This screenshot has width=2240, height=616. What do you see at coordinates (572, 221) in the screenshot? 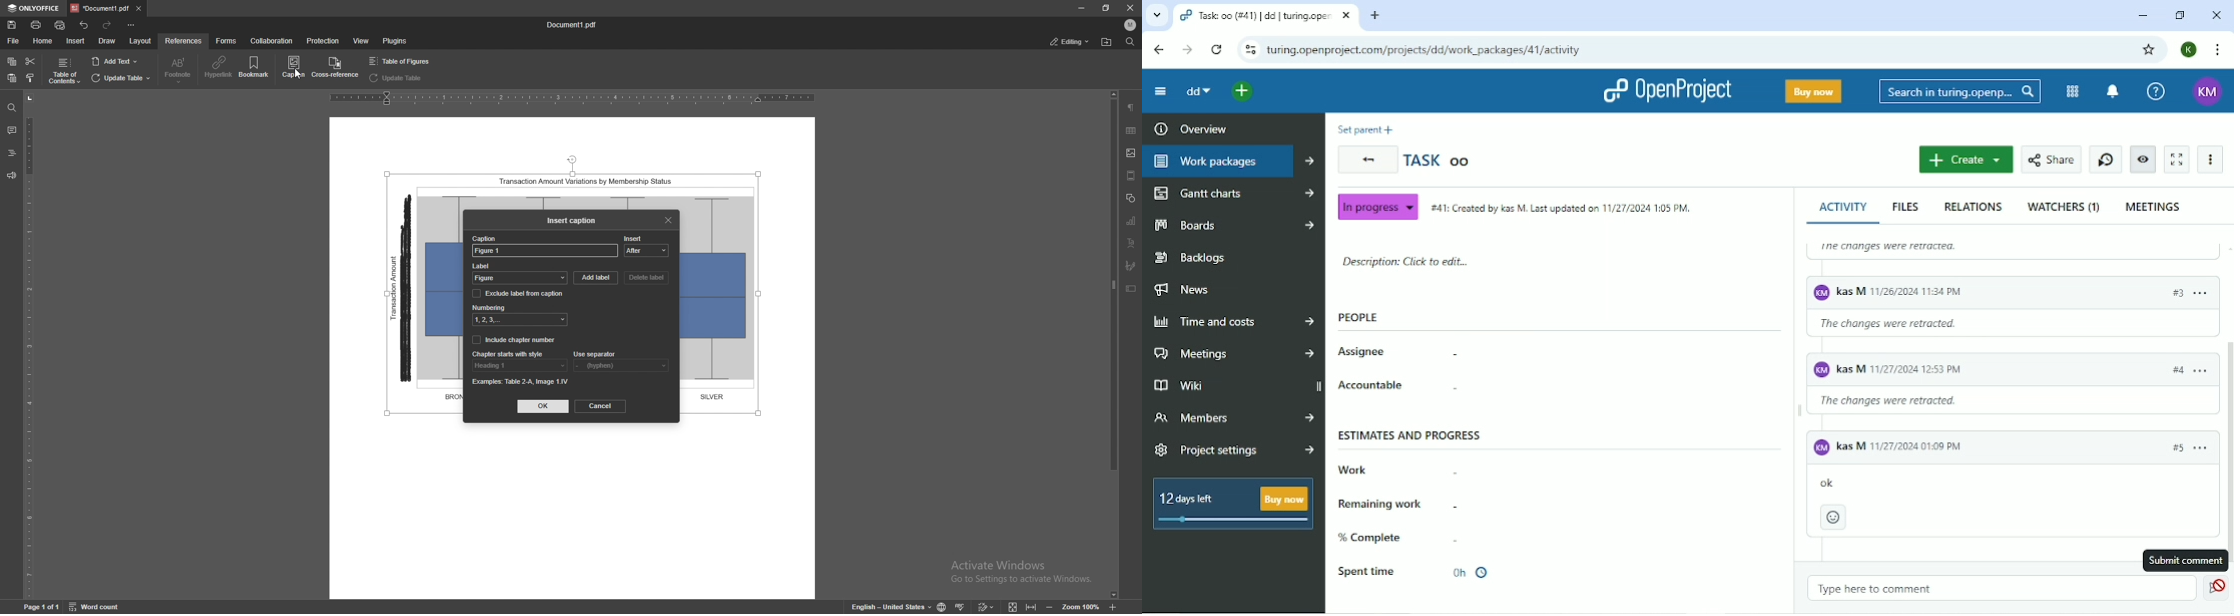
I see `insert caption` at bounding box center [572, 221].